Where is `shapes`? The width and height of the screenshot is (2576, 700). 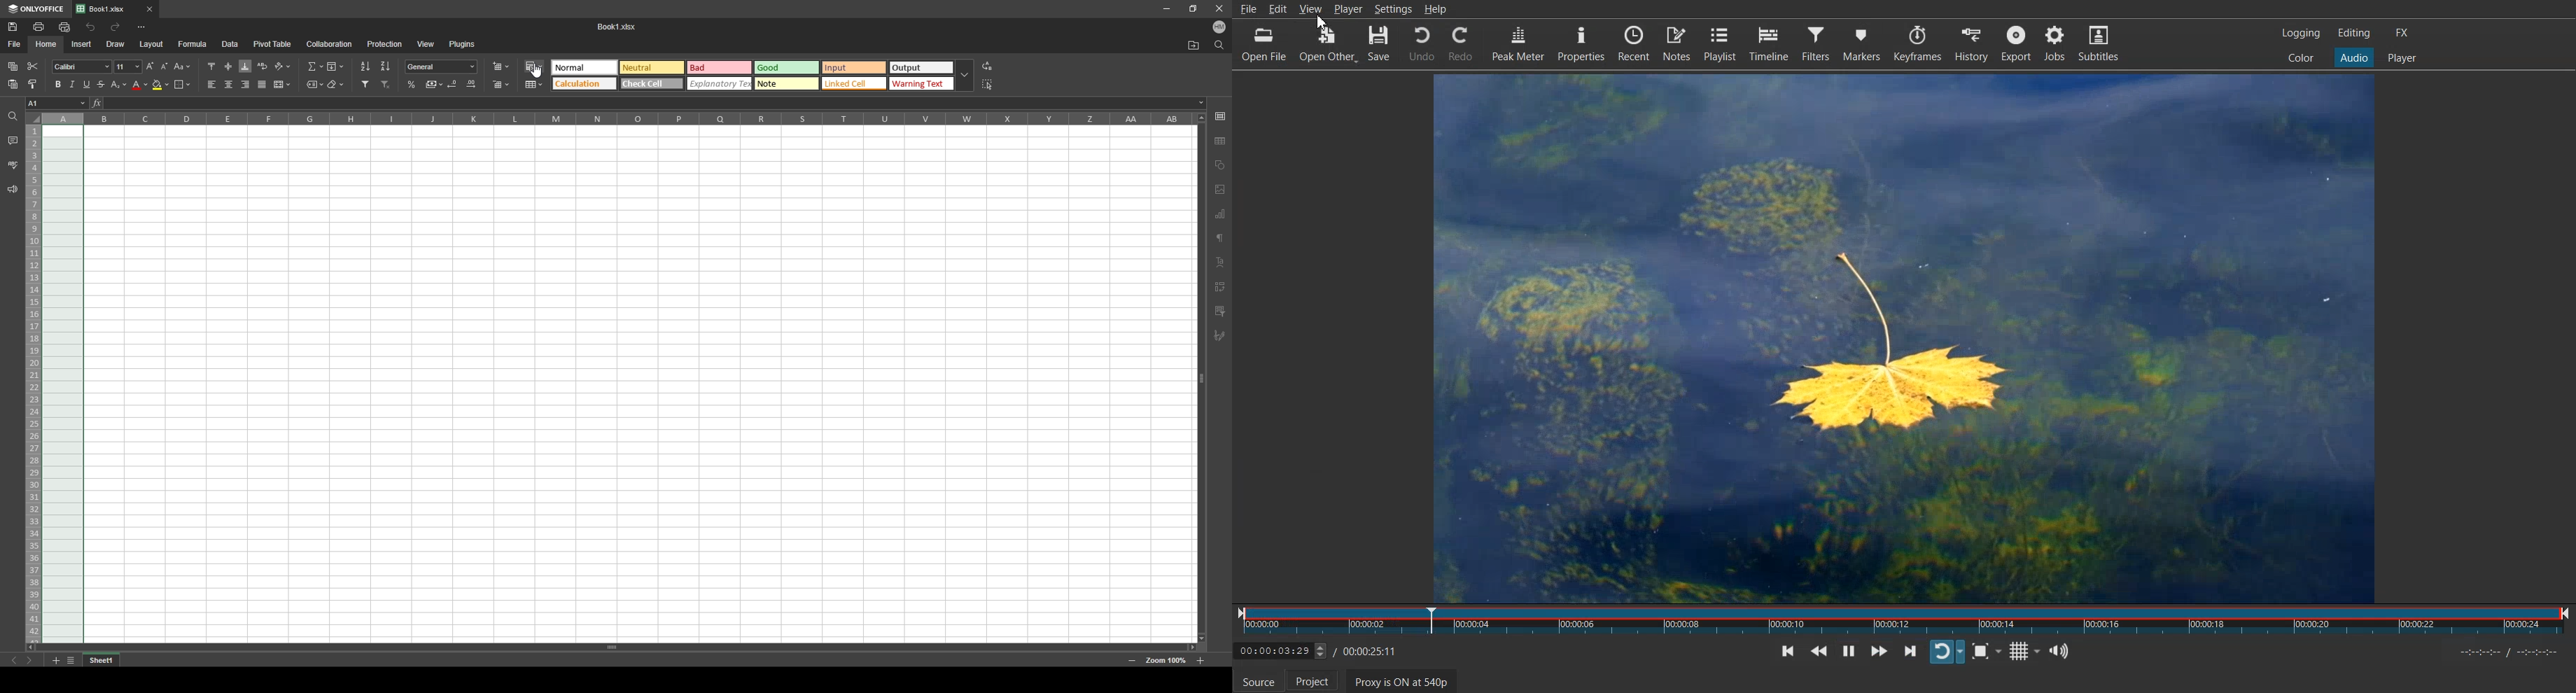
shapes is located at coordinates (1220, 165).